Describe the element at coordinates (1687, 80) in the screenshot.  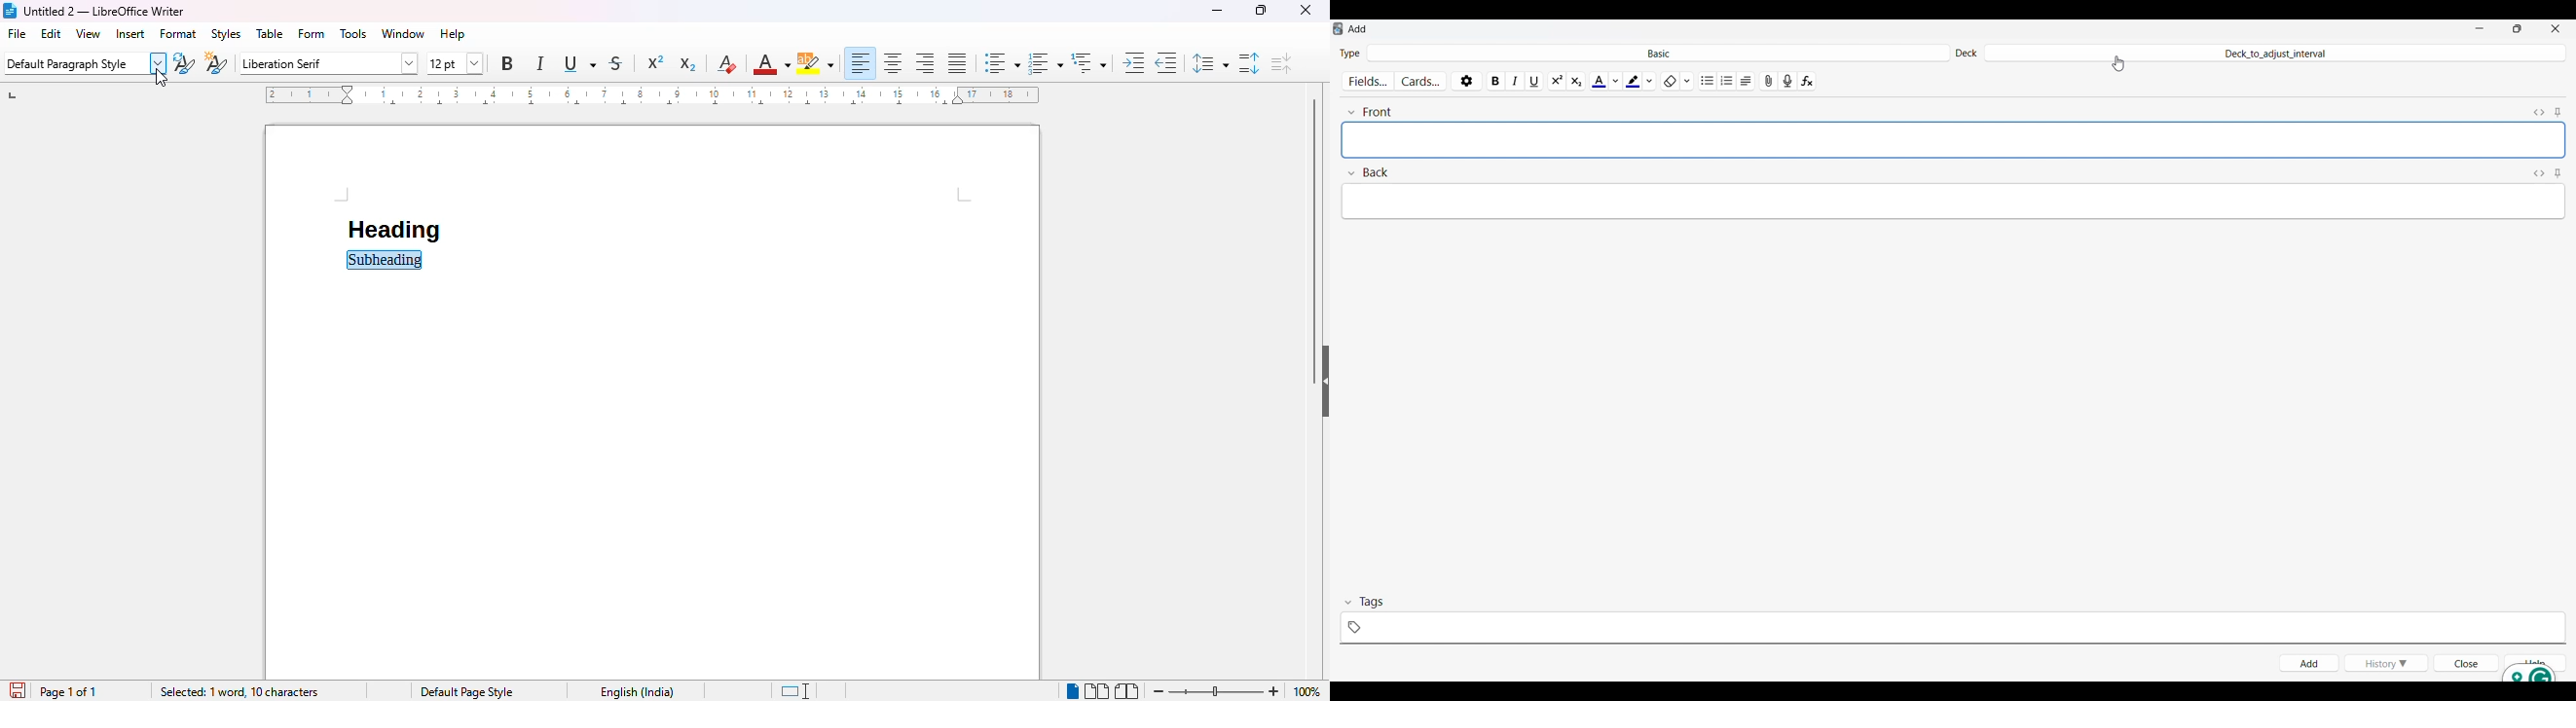
I see `Formatting options` at that location.